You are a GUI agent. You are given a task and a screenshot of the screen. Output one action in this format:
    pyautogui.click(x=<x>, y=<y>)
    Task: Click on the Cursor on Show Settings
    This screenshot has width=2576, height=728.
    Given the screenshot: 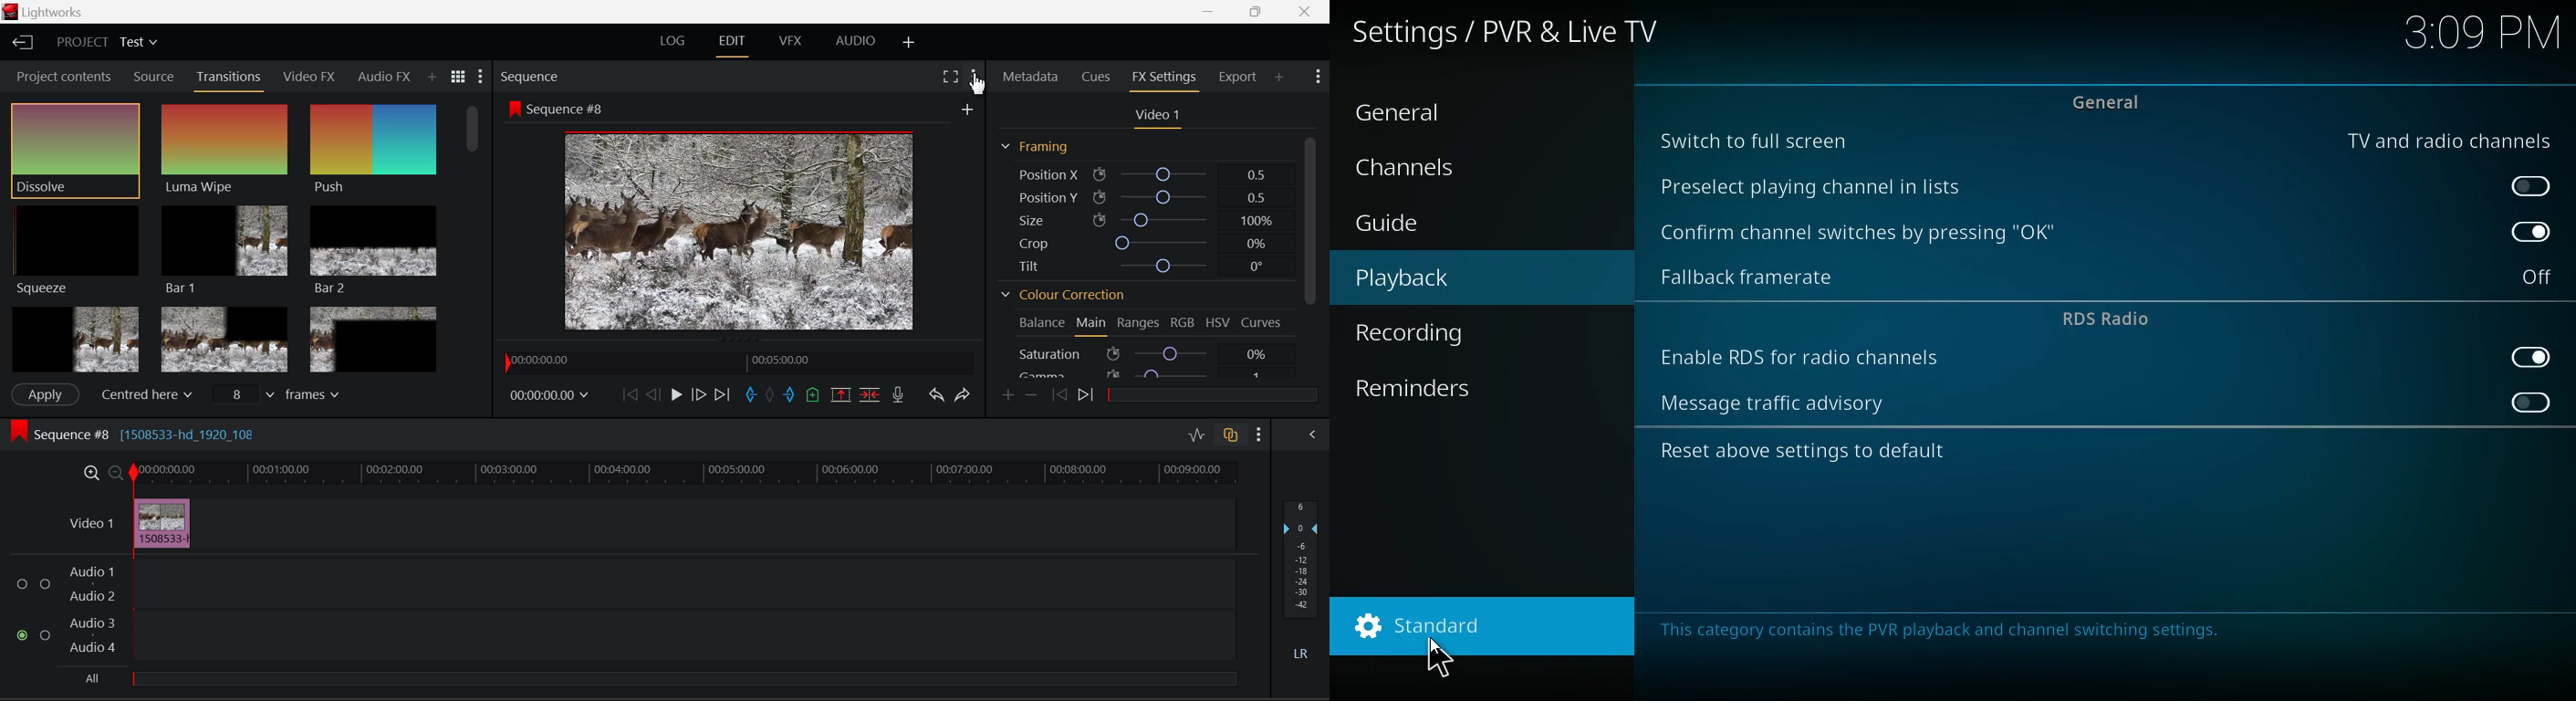 What is the action you would take?
    pyautogui.click(x=974, y=77)
    